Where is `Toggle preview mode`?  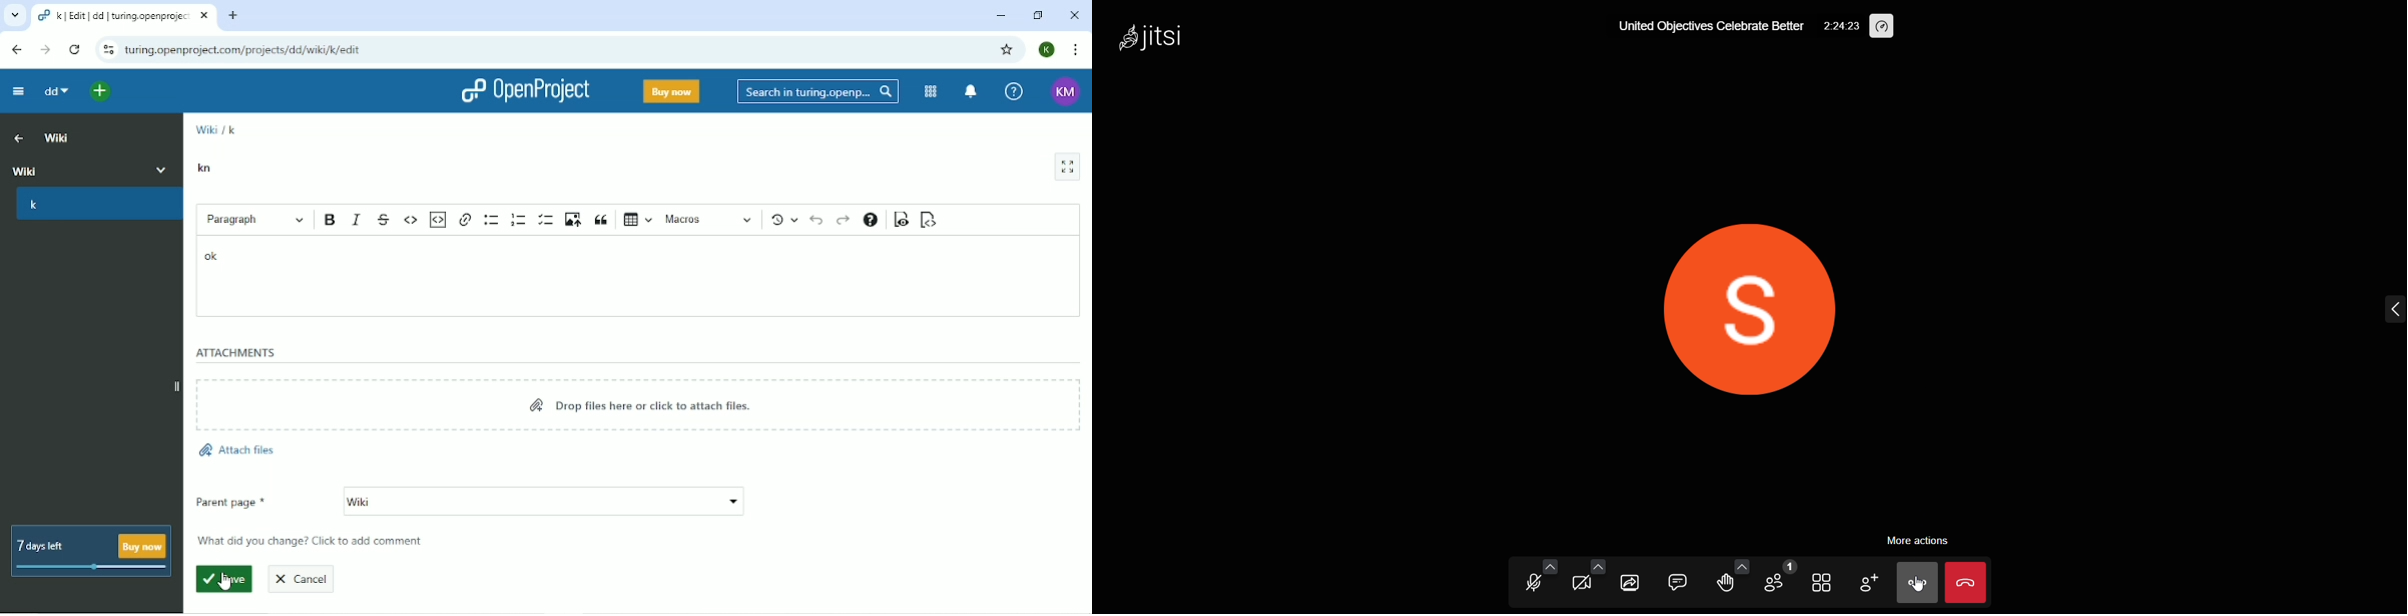 Toggle preview mode is located at coordinates (901, 220).